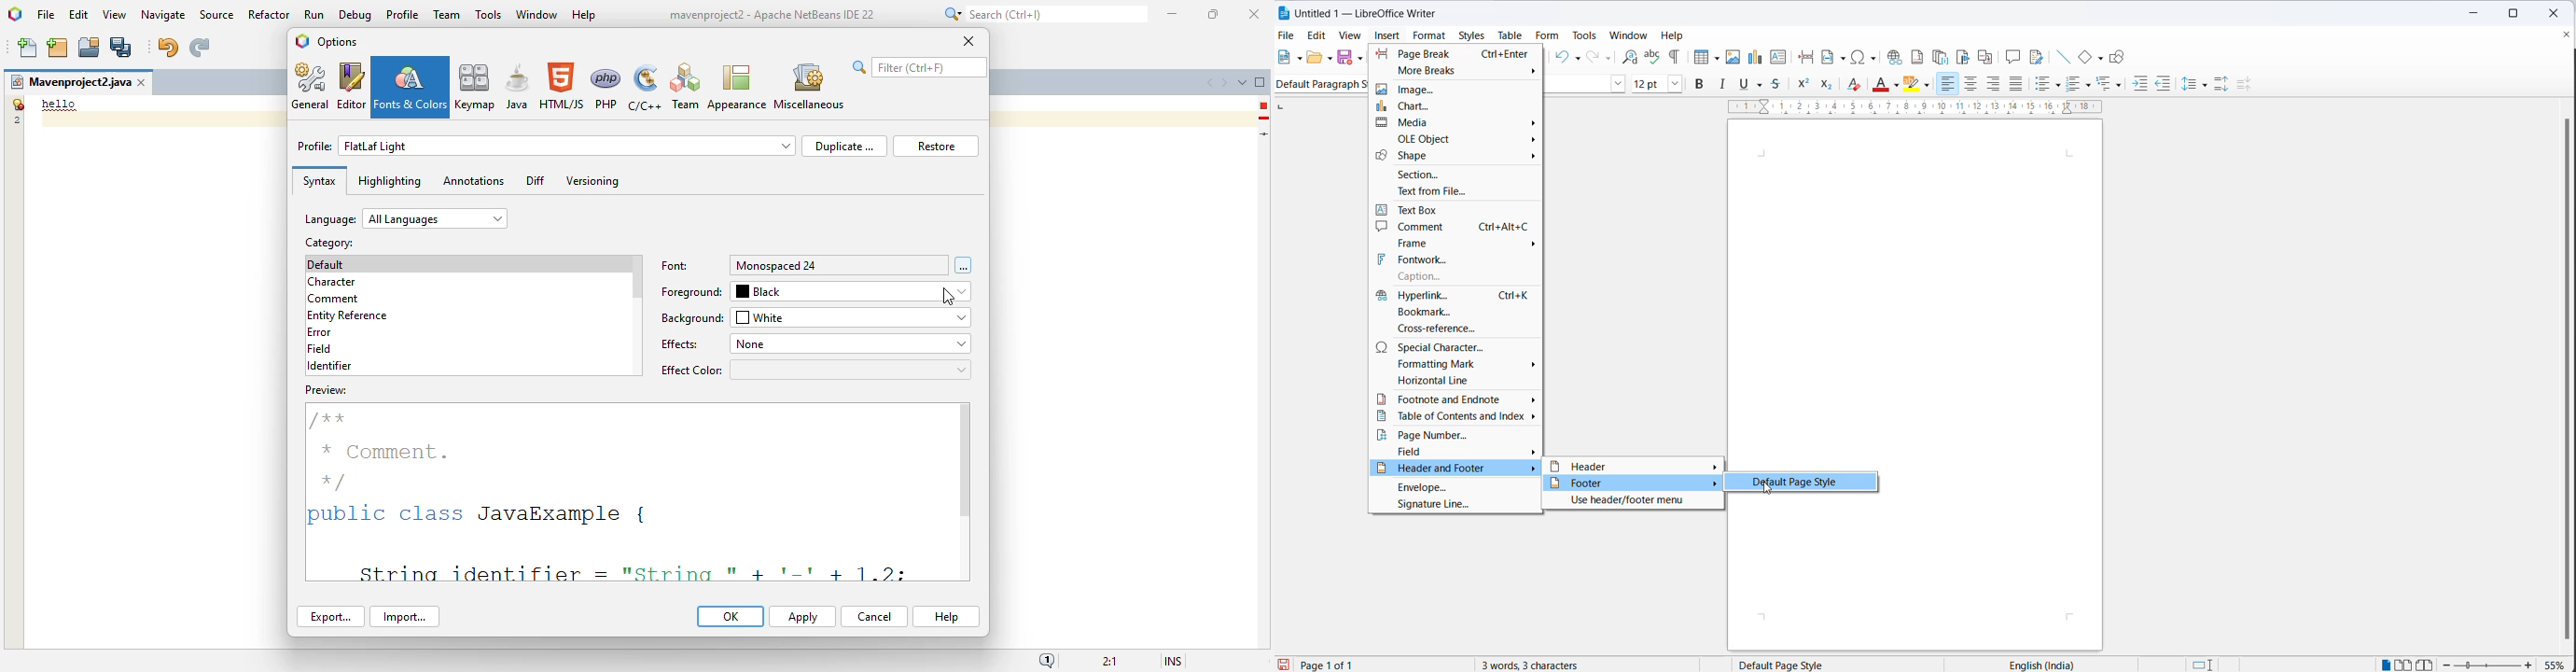 Image resolution: width=2576 pixels, height=672 pixels. I want to click on page break, so click(1455, 54).